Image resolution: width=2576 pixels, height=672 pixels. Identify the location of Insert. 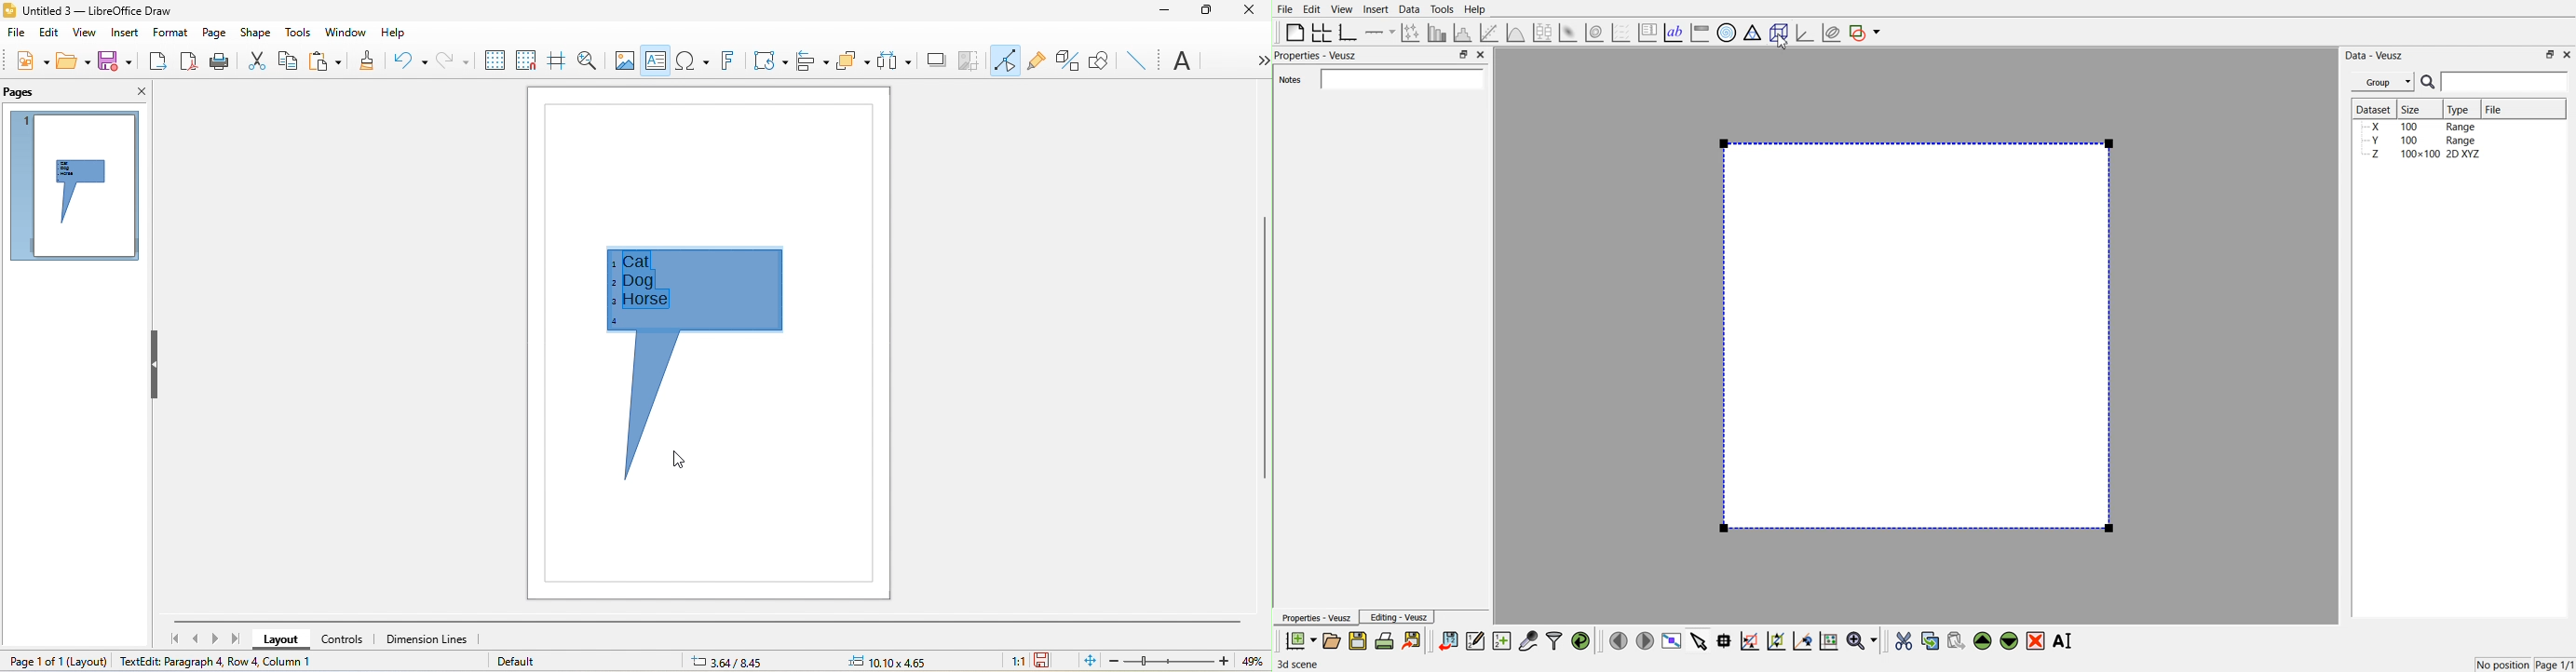
(1375, 9).